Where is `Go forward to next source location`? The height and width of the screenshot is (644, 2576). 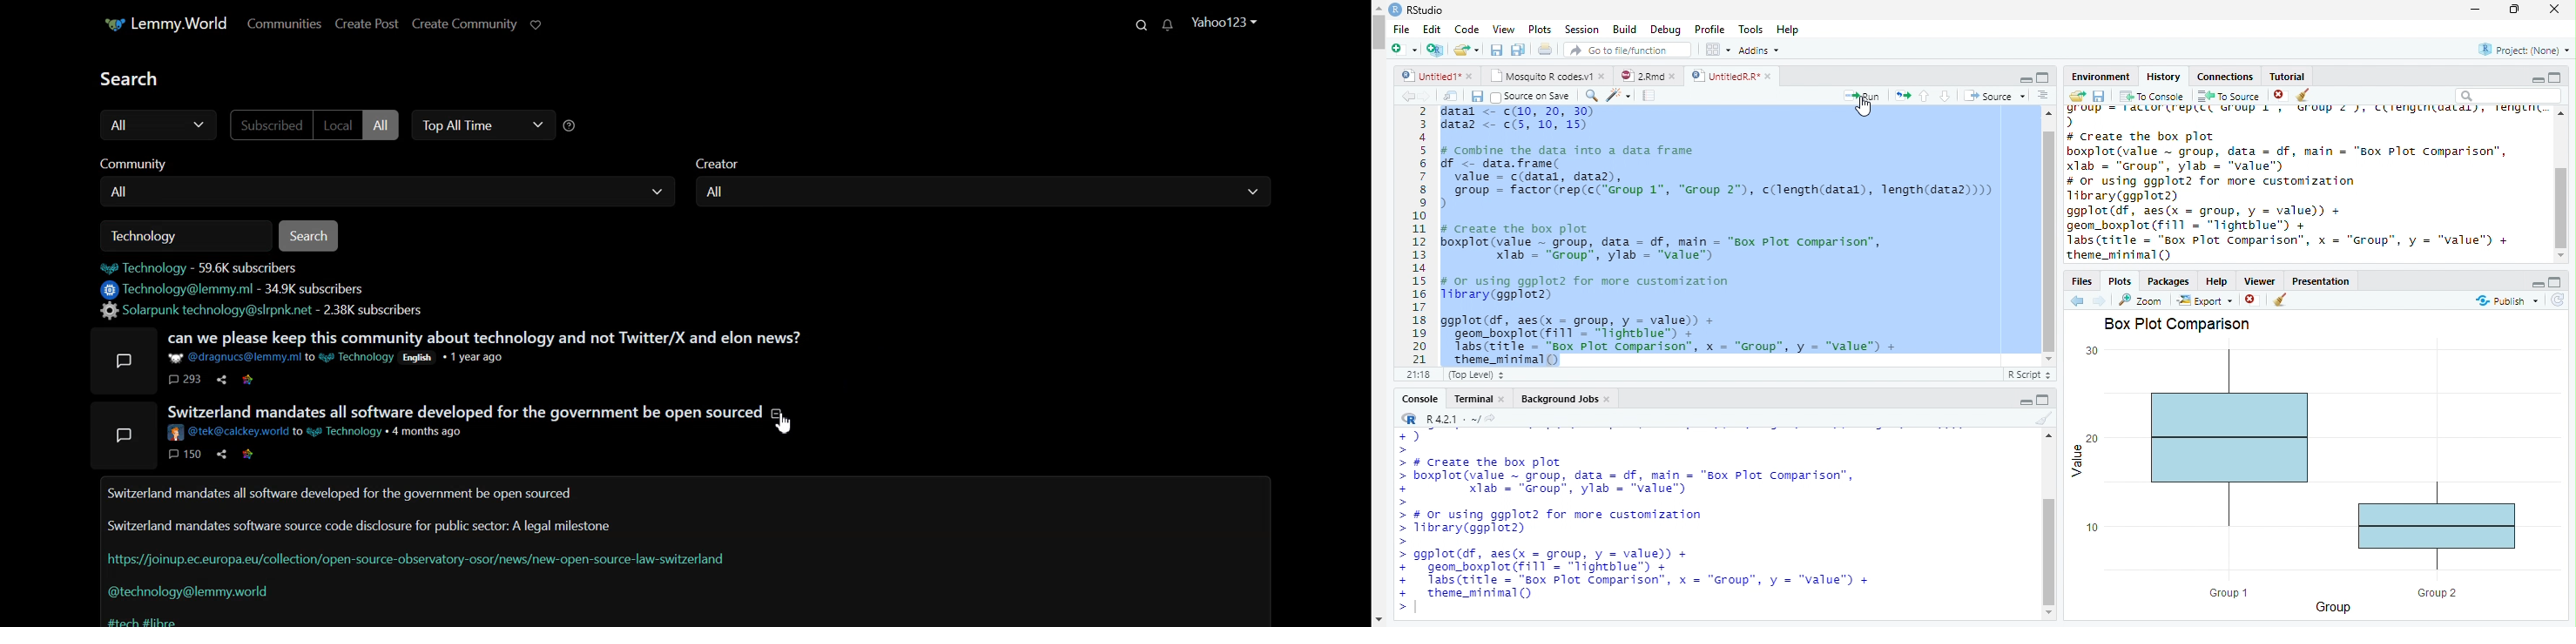 Go forward to next source location is located at coordinates (1425, 97).